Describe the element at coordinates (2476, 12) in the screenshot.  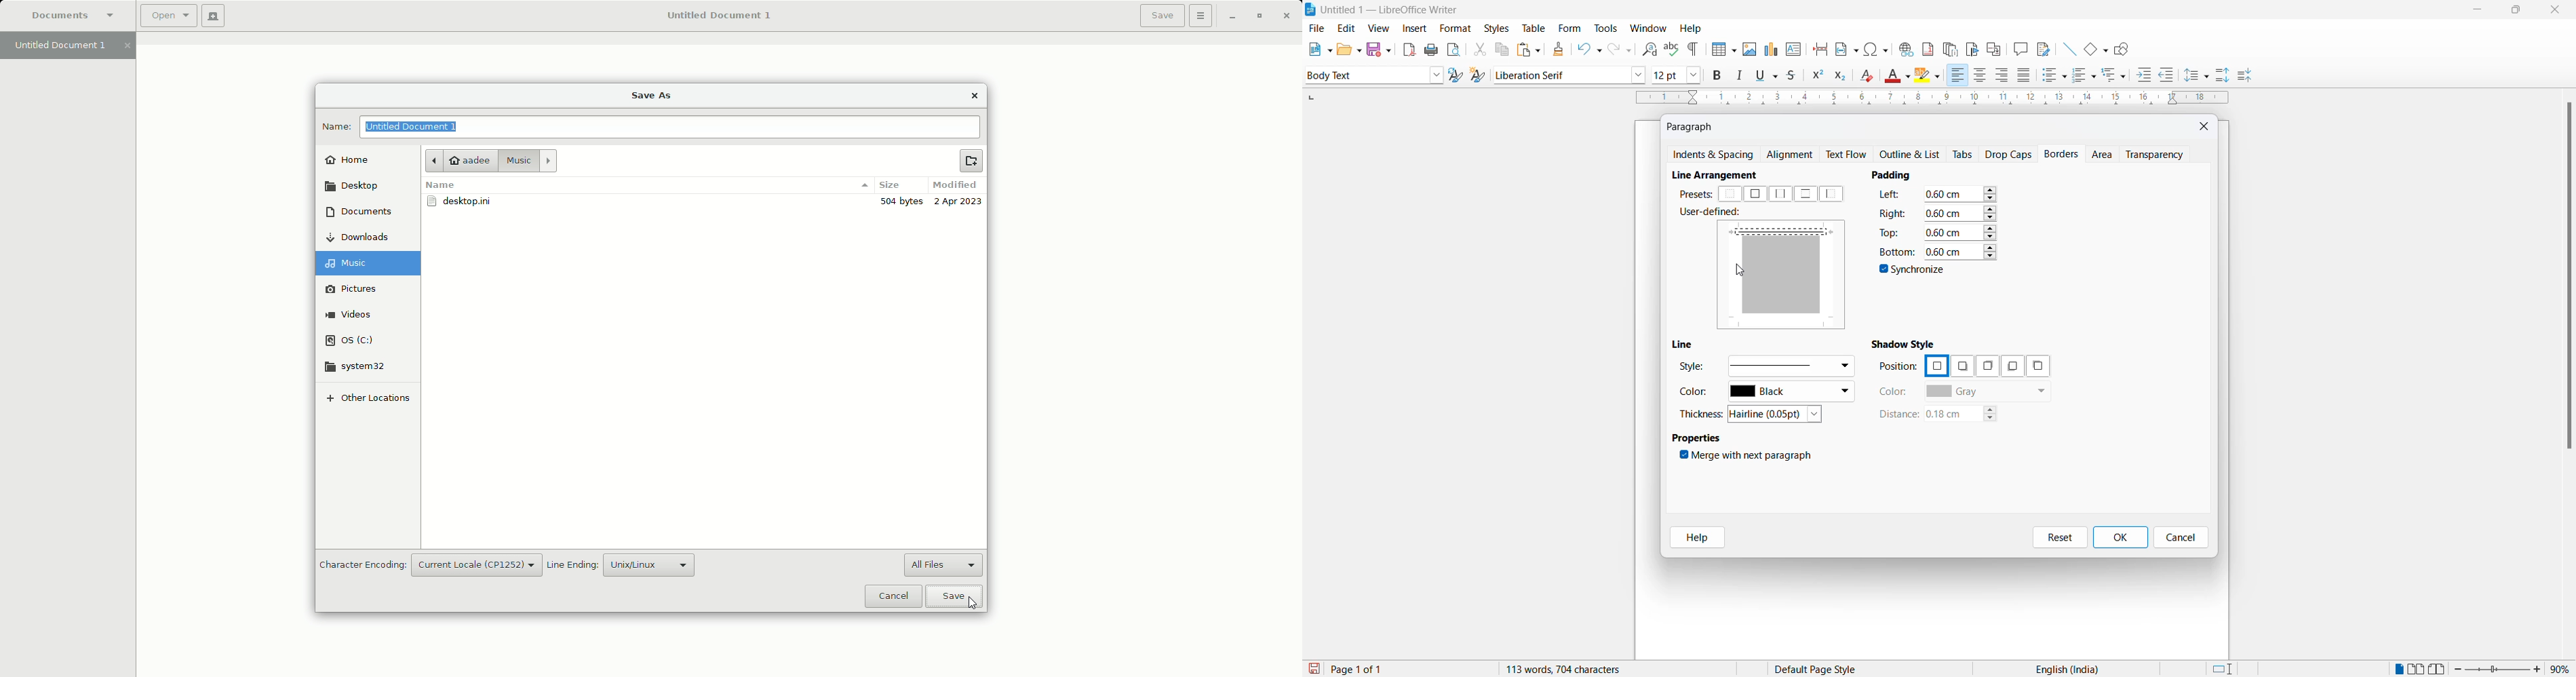
I see `minimize` at that location.